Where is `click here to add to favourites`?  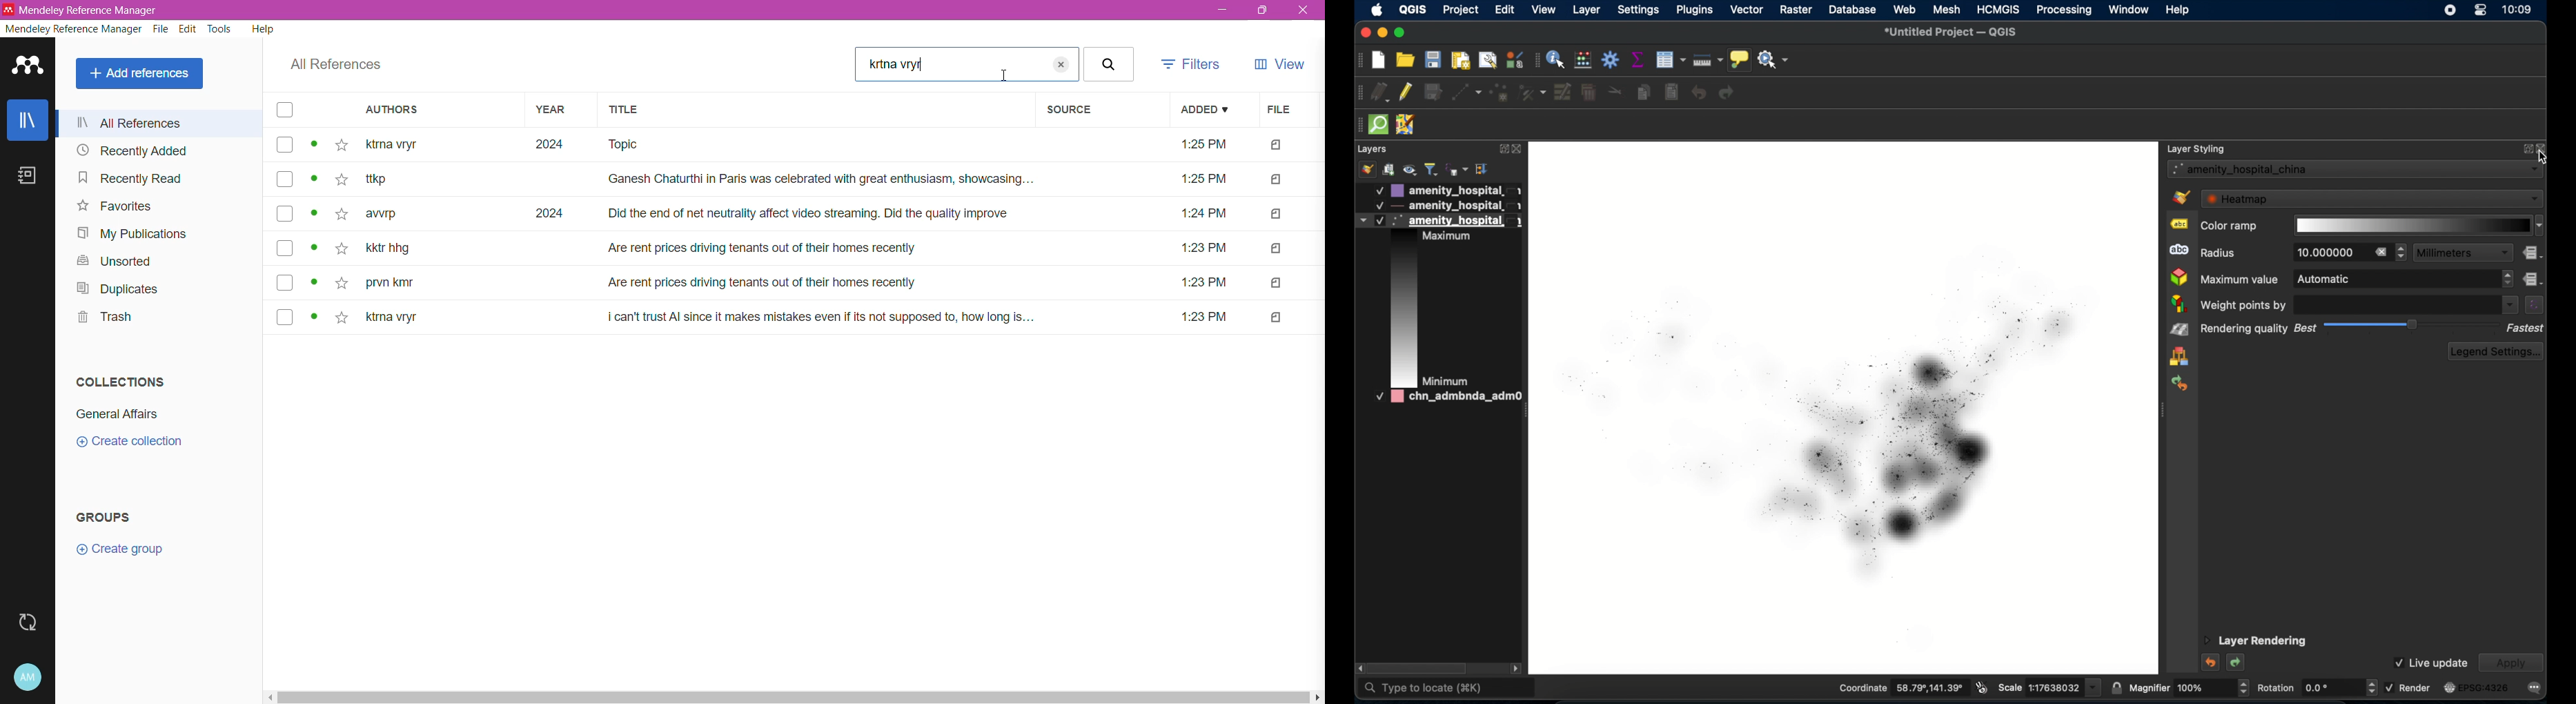 click here to add to favourites is located at coordinates (344, 317).